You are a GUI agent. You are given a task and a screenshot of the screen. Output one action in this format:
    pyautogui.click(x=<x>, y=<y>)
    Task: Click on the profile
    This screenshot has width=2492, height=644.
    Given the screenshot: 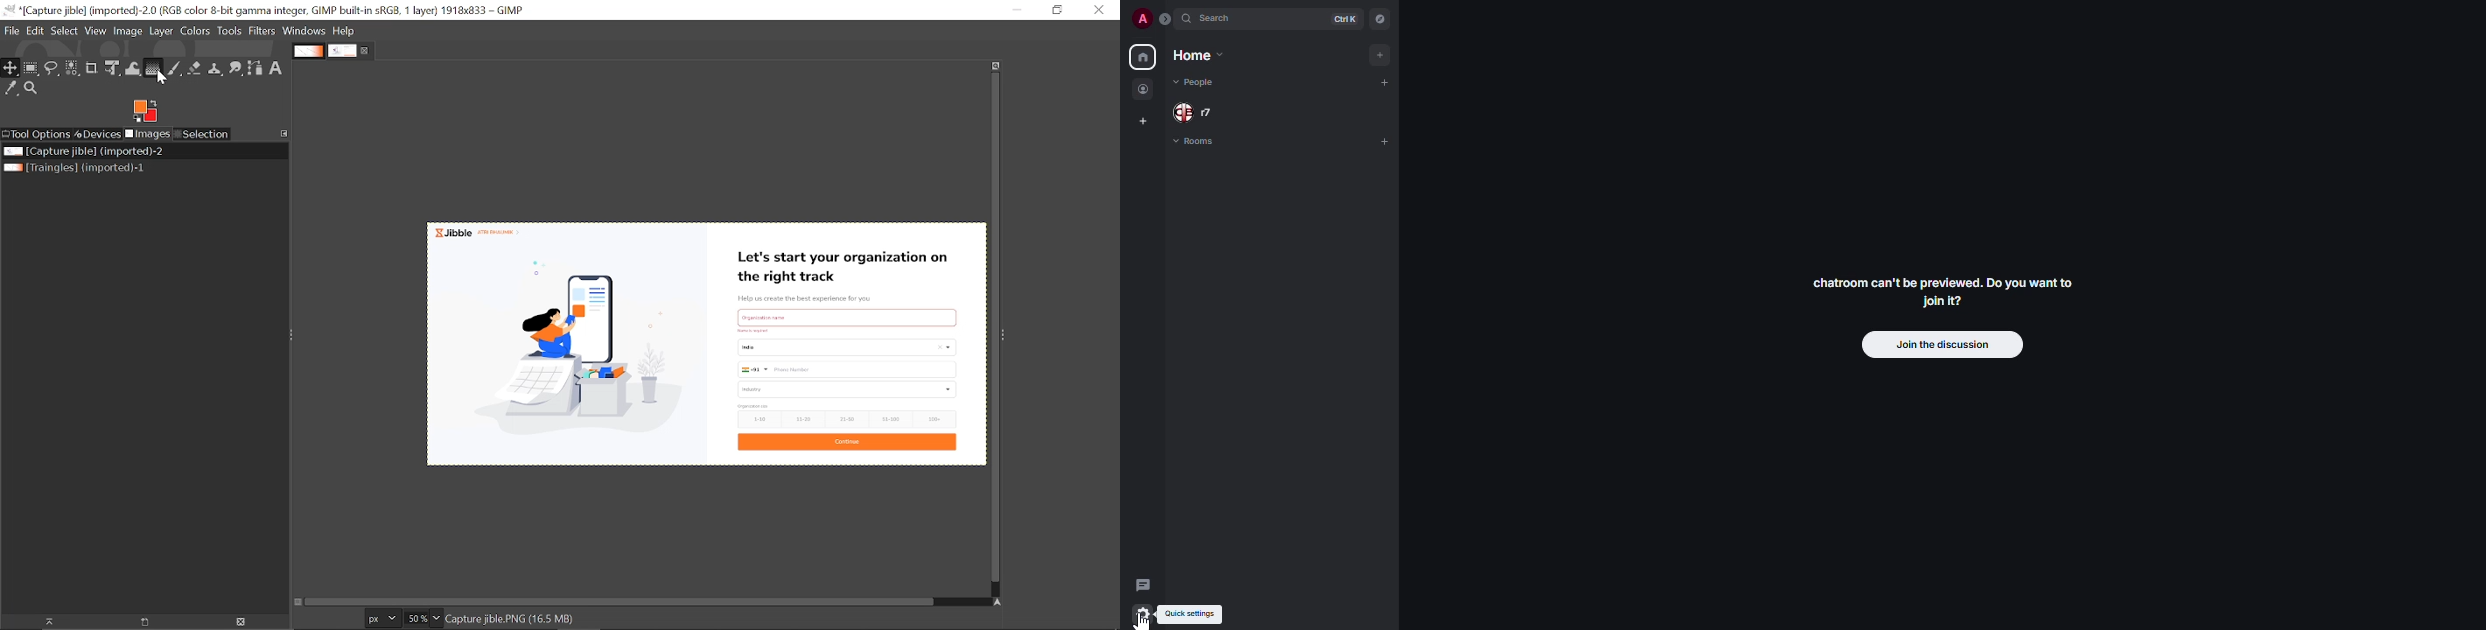 What is the action you would take?
    pyautogui.click(x=1137, y=21)
    